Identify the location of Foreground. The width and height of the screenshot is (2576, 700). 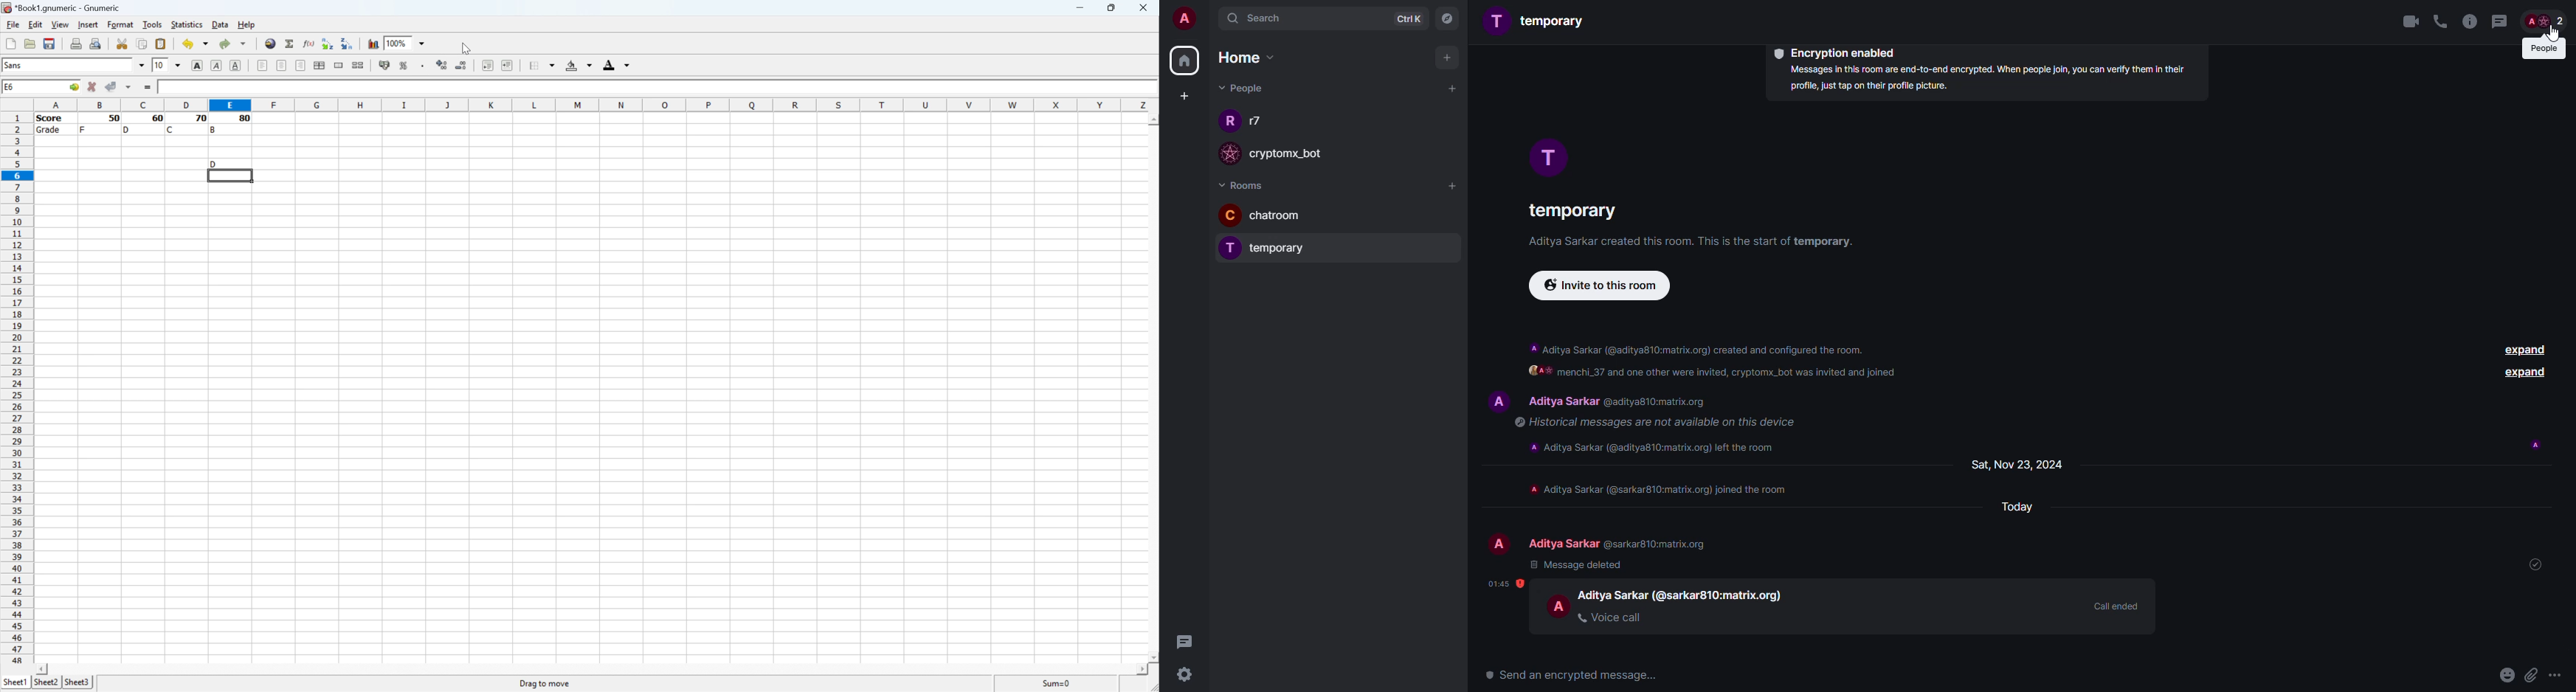
(614, 64).